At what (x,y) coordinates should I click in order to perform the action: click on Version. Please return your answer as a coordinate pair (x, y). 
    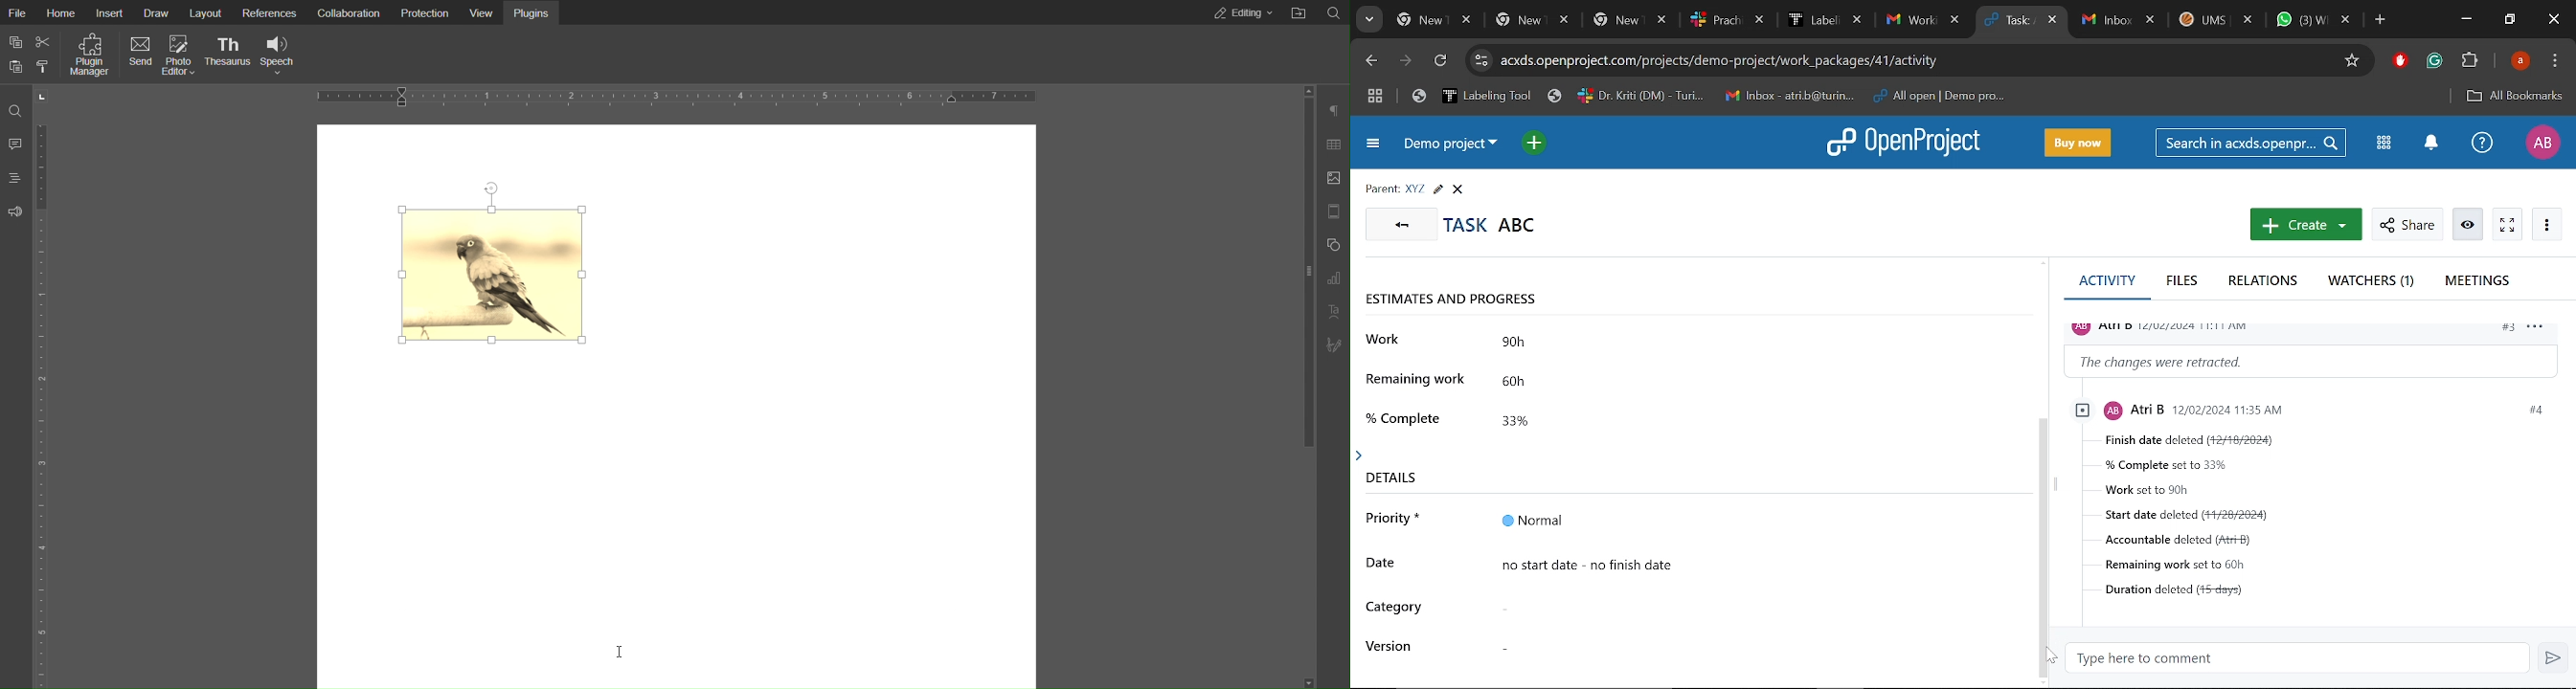
    Looking at the image, I should click on (1747, 642).